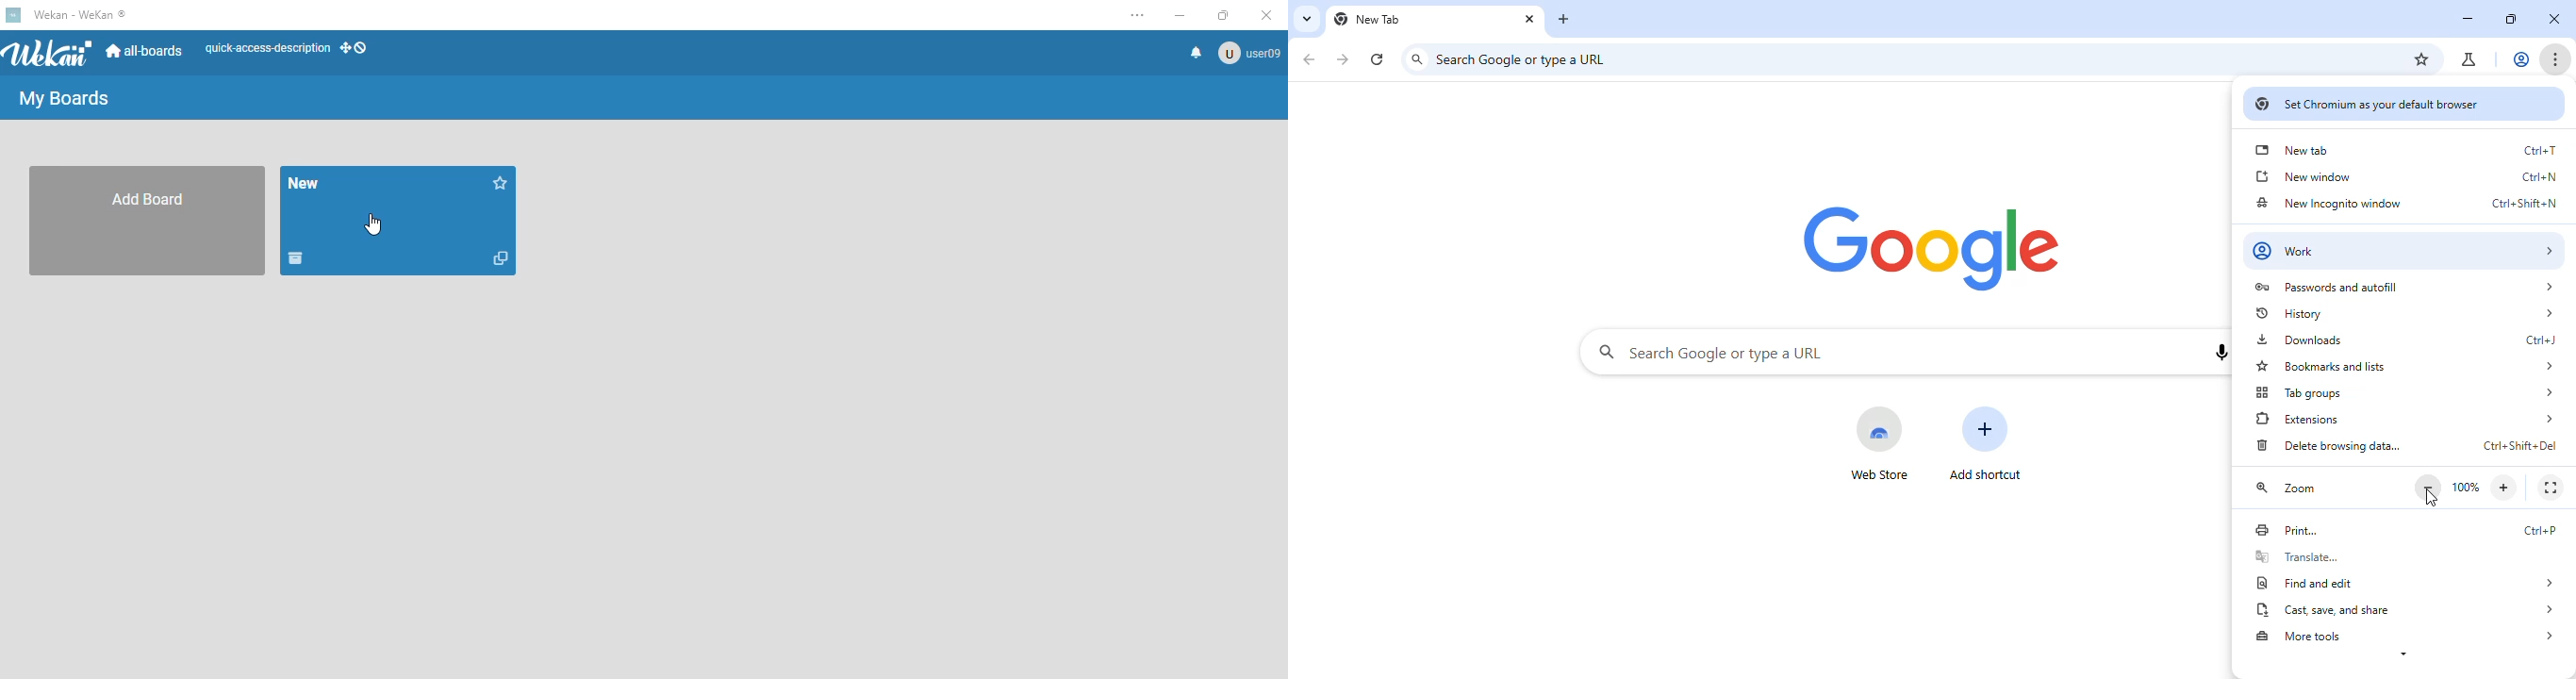  What do you see at coordinates (296, 258) in the screenshot?
I see `move to archive` at bounding box center [296, 258].